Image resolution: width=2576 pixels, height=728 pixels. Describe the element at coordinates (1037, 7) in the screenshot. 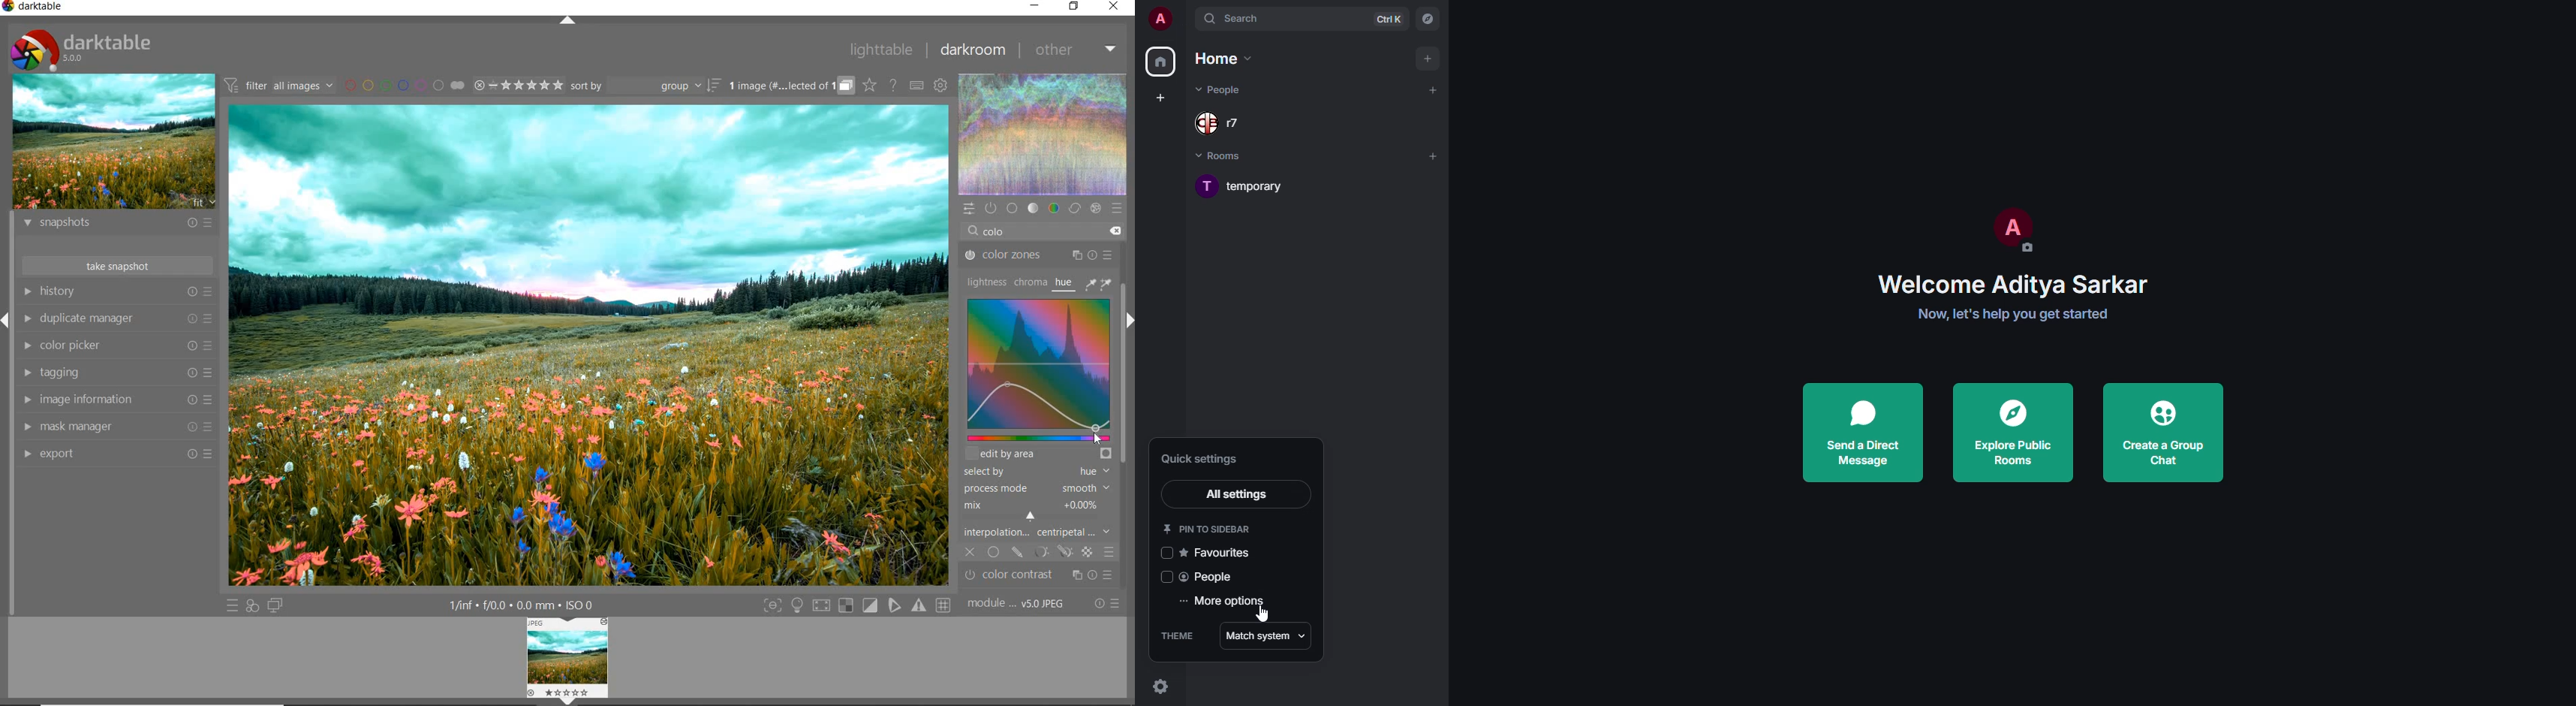

I see `minimize` at that location.